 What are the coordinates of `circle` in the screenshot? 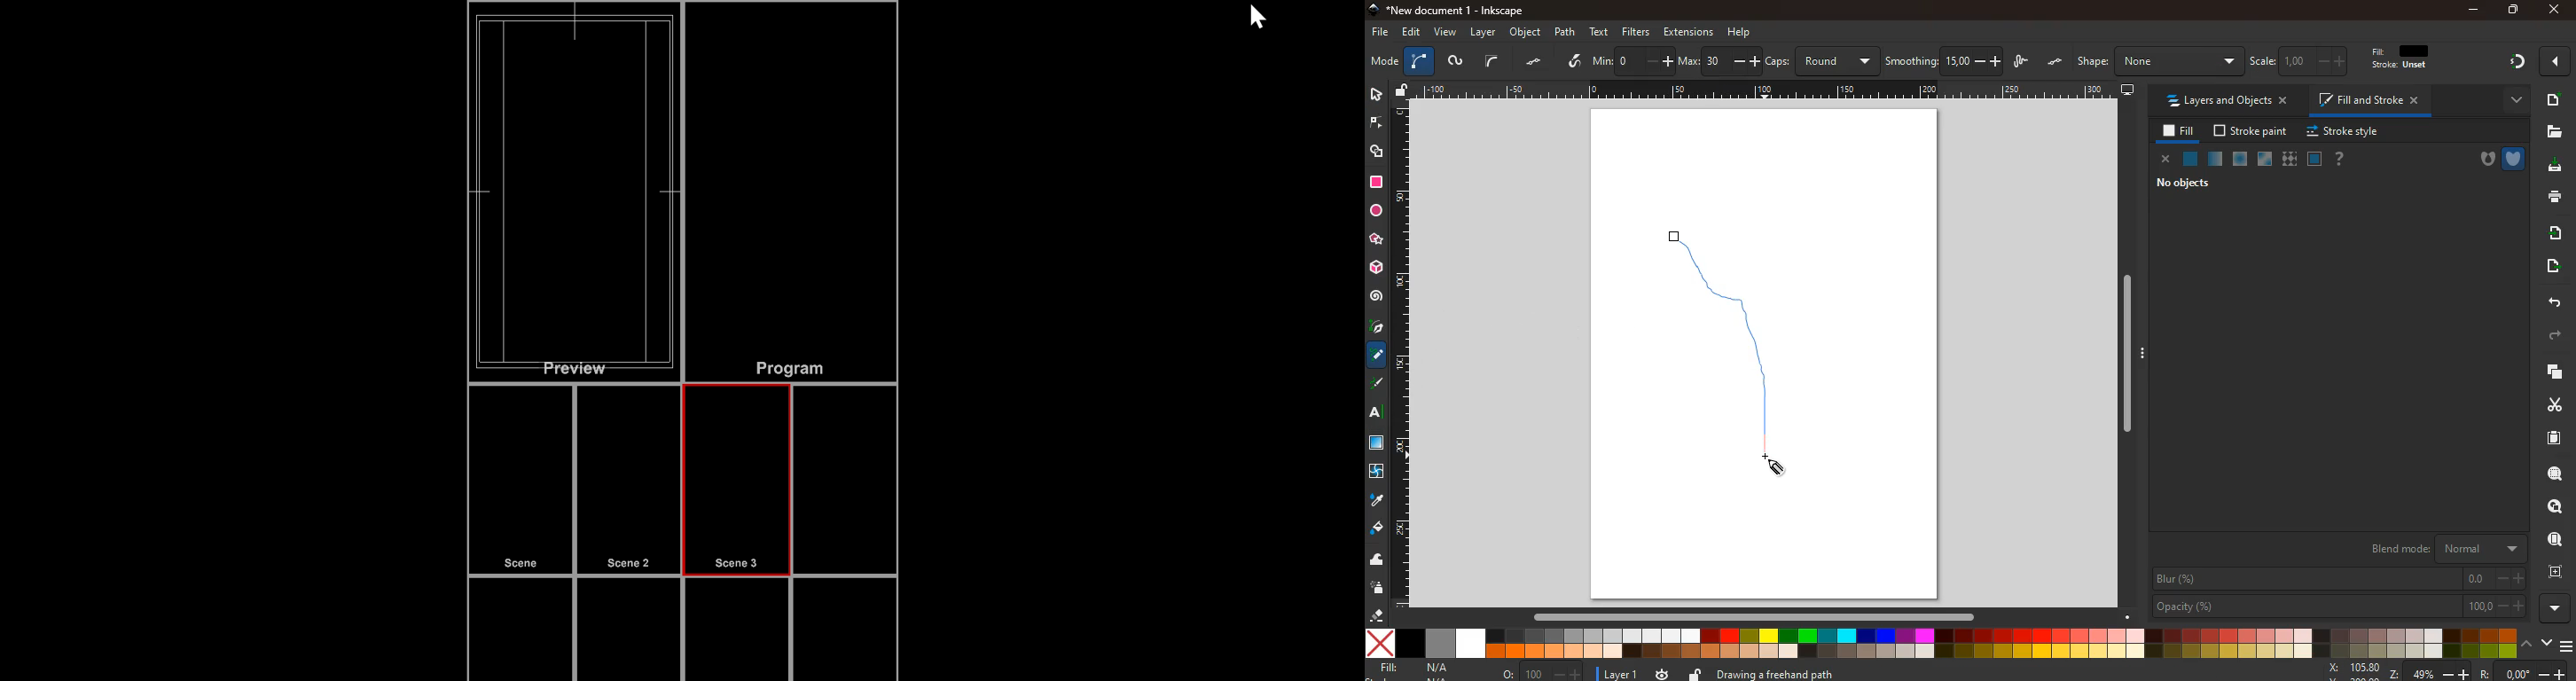 It's located at (1376, 211).